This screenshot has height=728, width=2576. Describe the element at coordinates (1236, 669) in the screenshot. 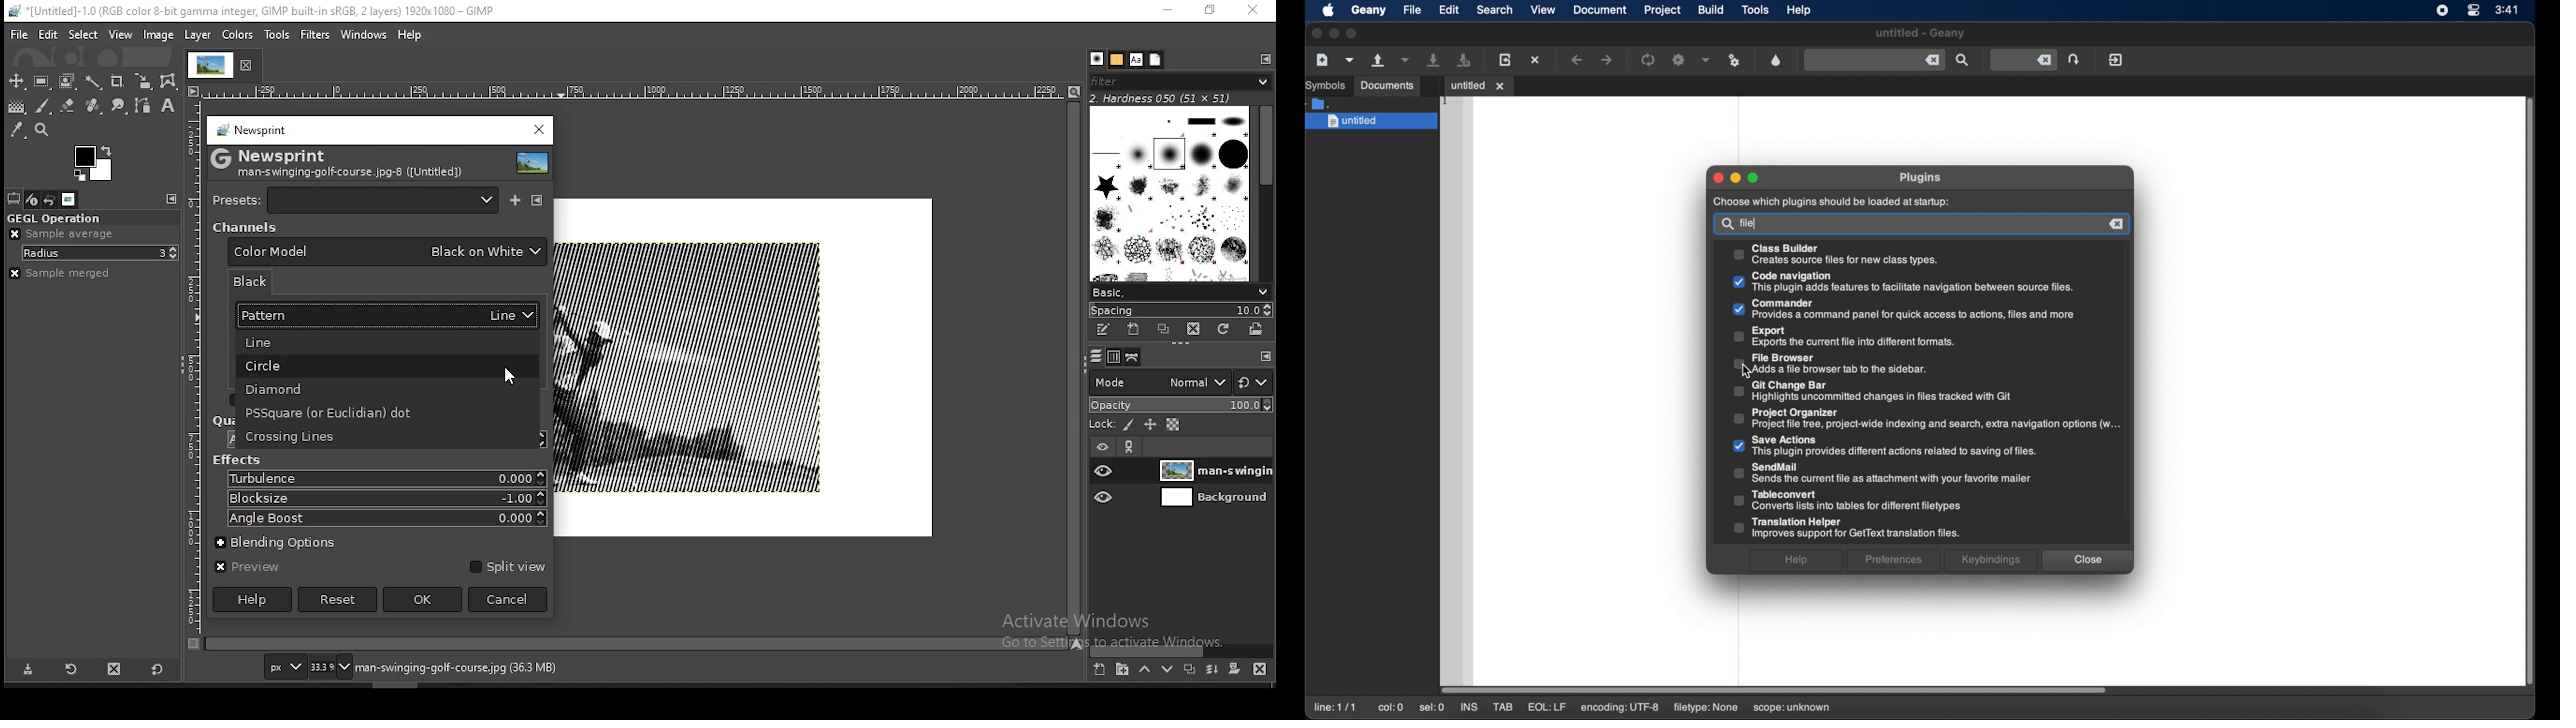

I see `add a mask` at that location.